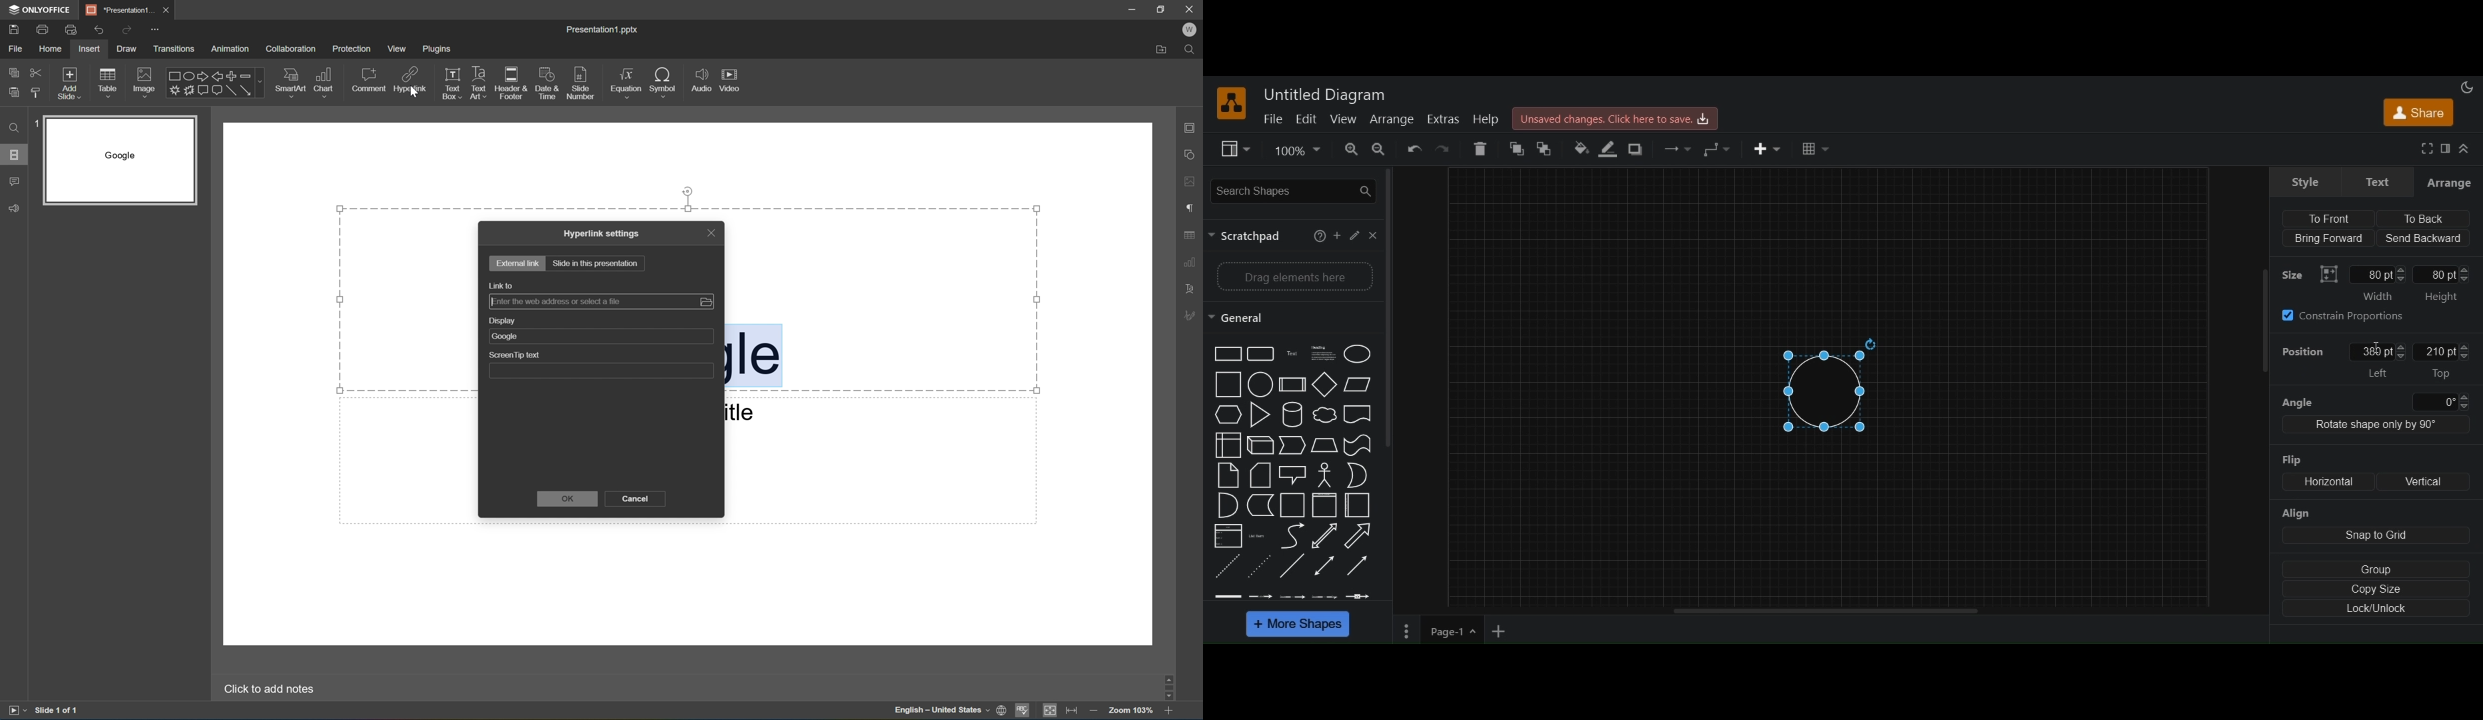  I want to click on title, so click(1328, 95).